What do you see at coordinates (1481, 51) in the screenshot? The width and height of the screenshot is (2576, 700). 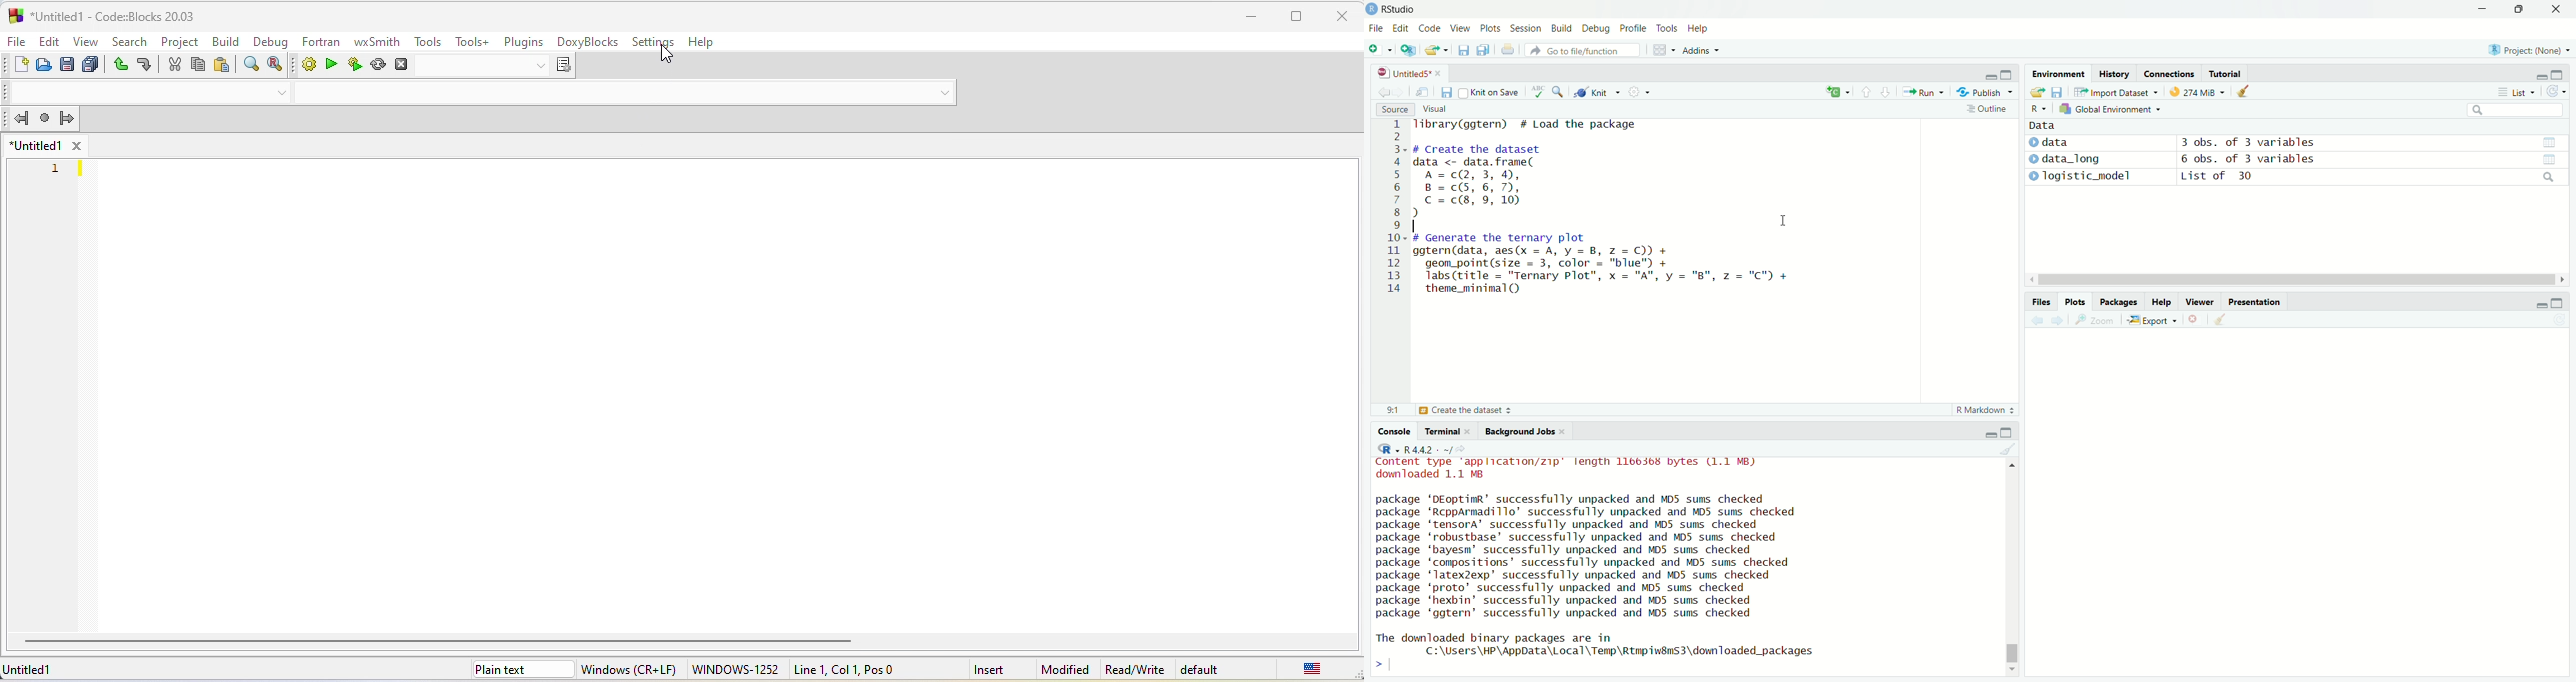 I see `copy` at bounding box center [1481, 51].